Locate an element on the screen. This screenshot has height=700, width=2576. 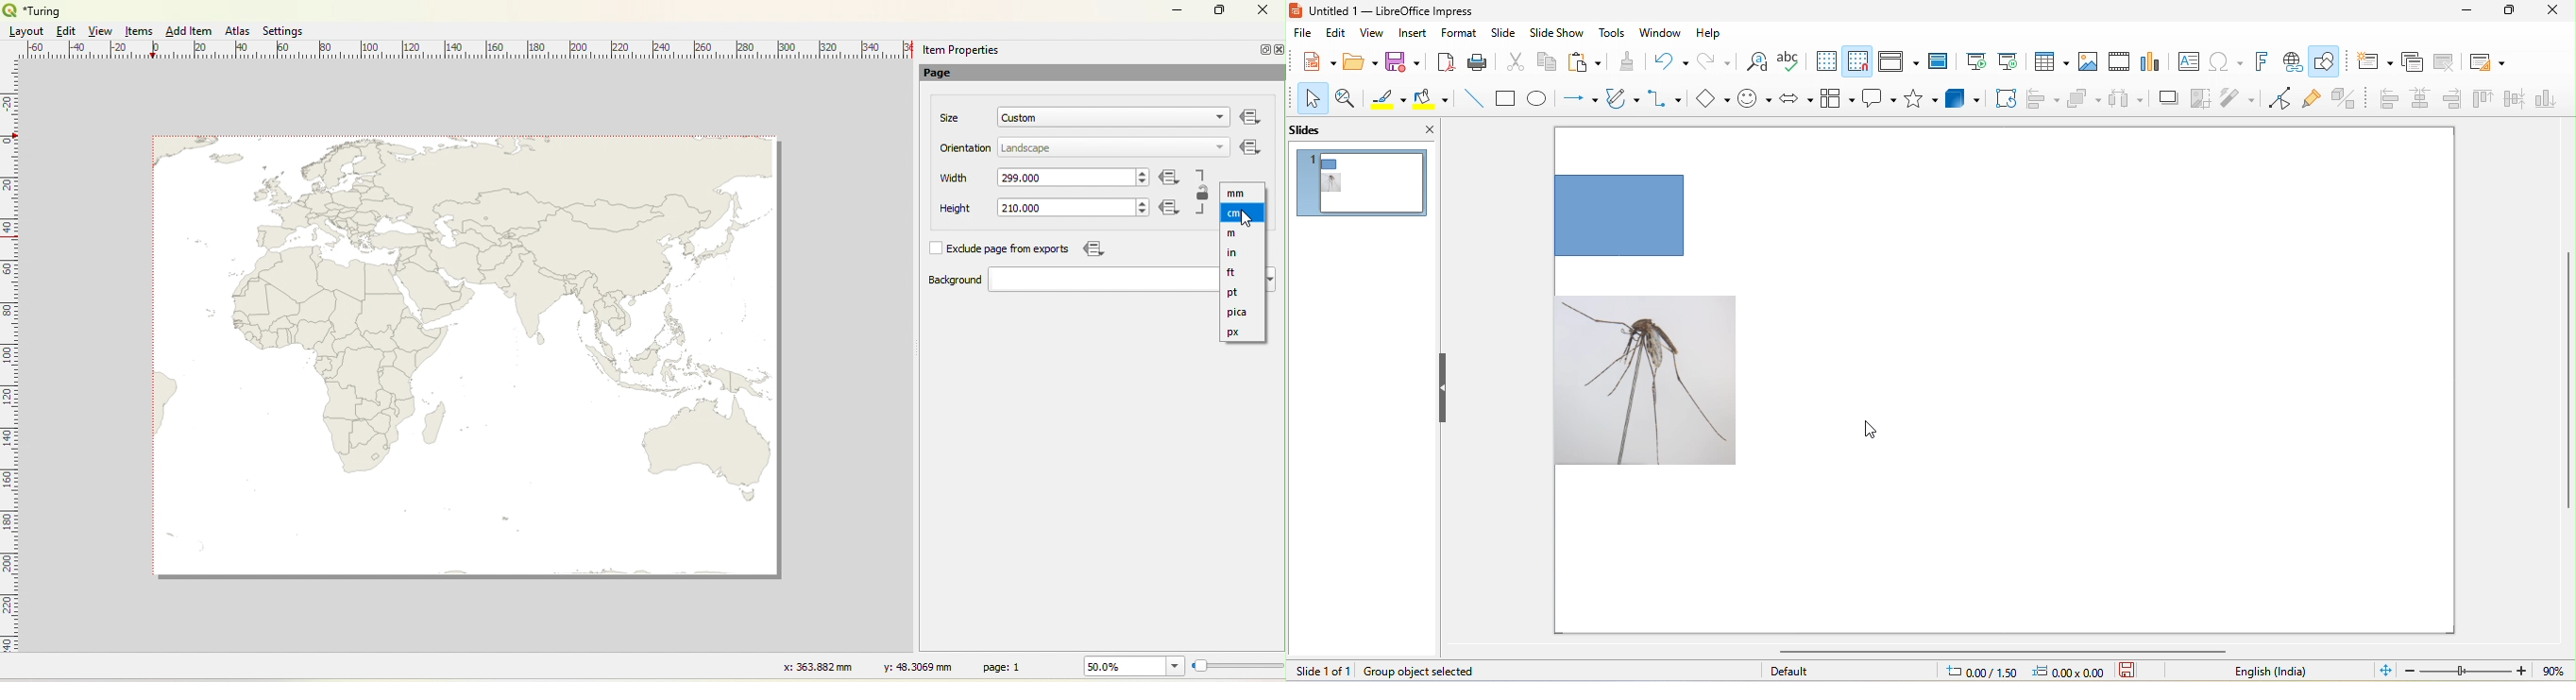
exclude page from exports is located at coordinates (1011, 250).